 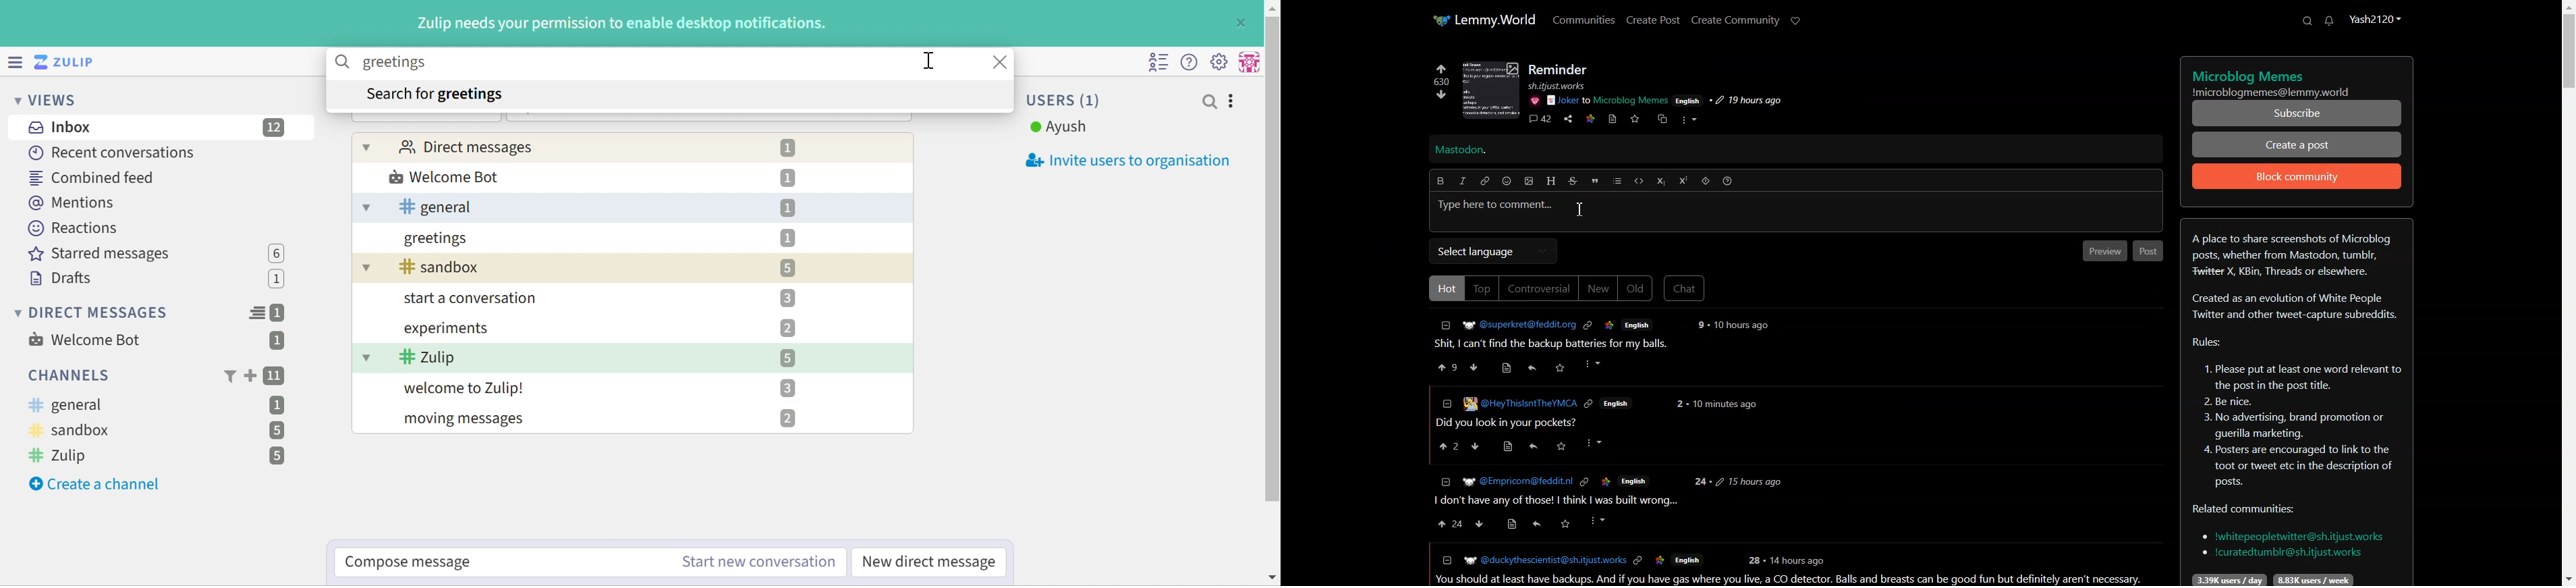 What do you see at coordinates (92, 313) in the screenshot?
I see `DIRECT MESSAGES` at bounding box center [92, 313].